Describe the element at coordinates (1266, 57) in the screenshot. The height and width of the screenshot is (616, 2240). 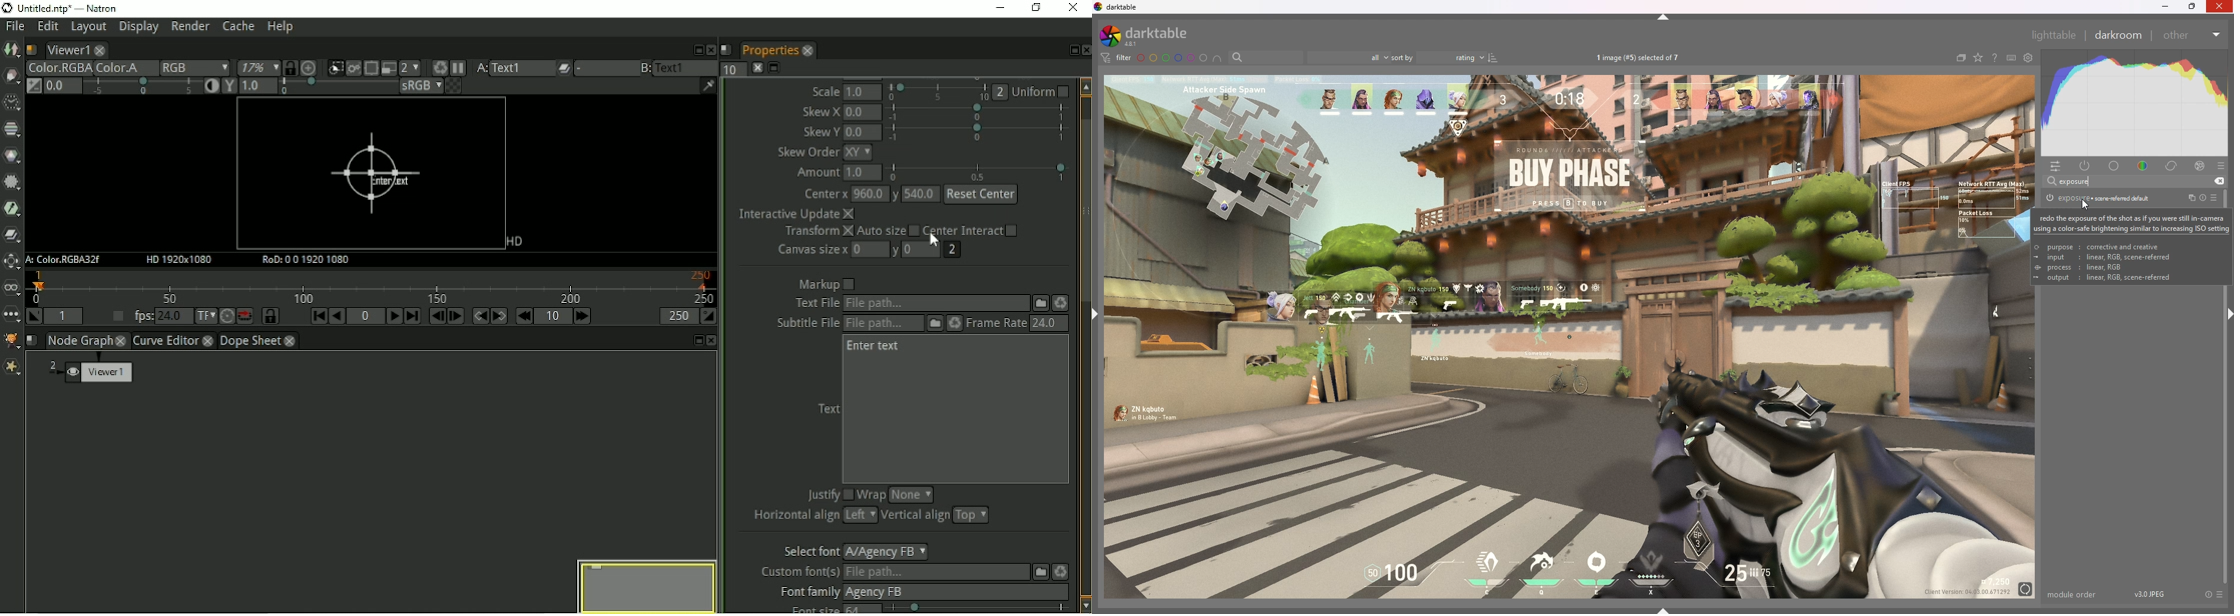
I see `filter by name` at that location.